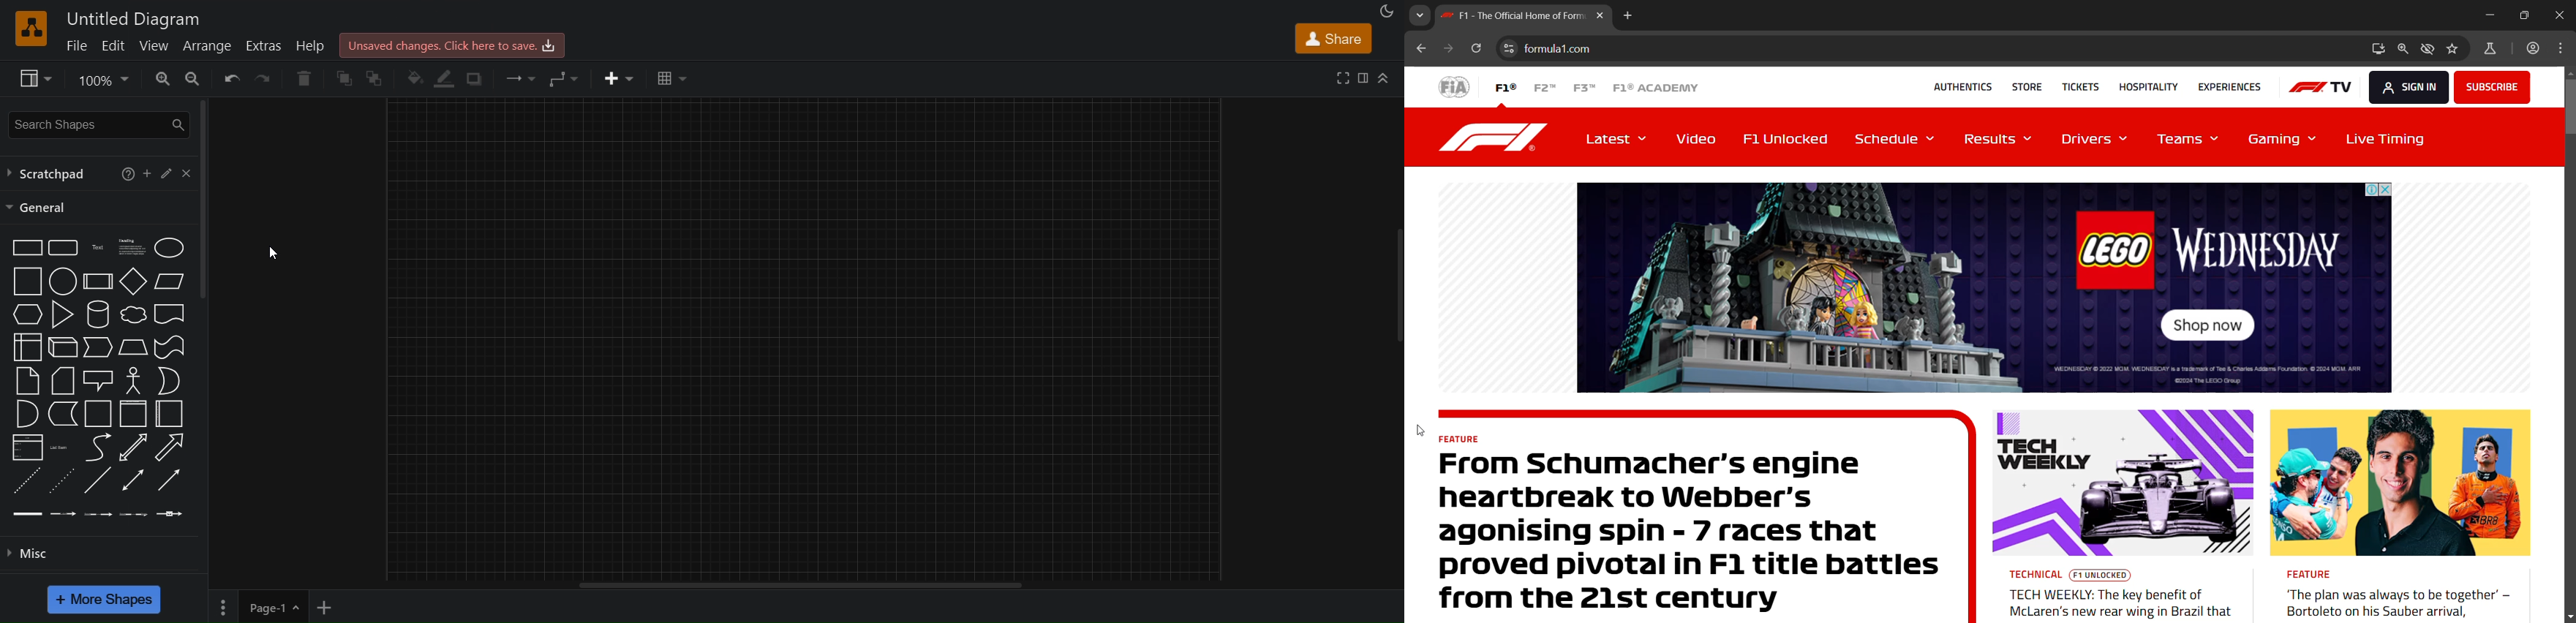  I want to click on format, so click(1363, 78).